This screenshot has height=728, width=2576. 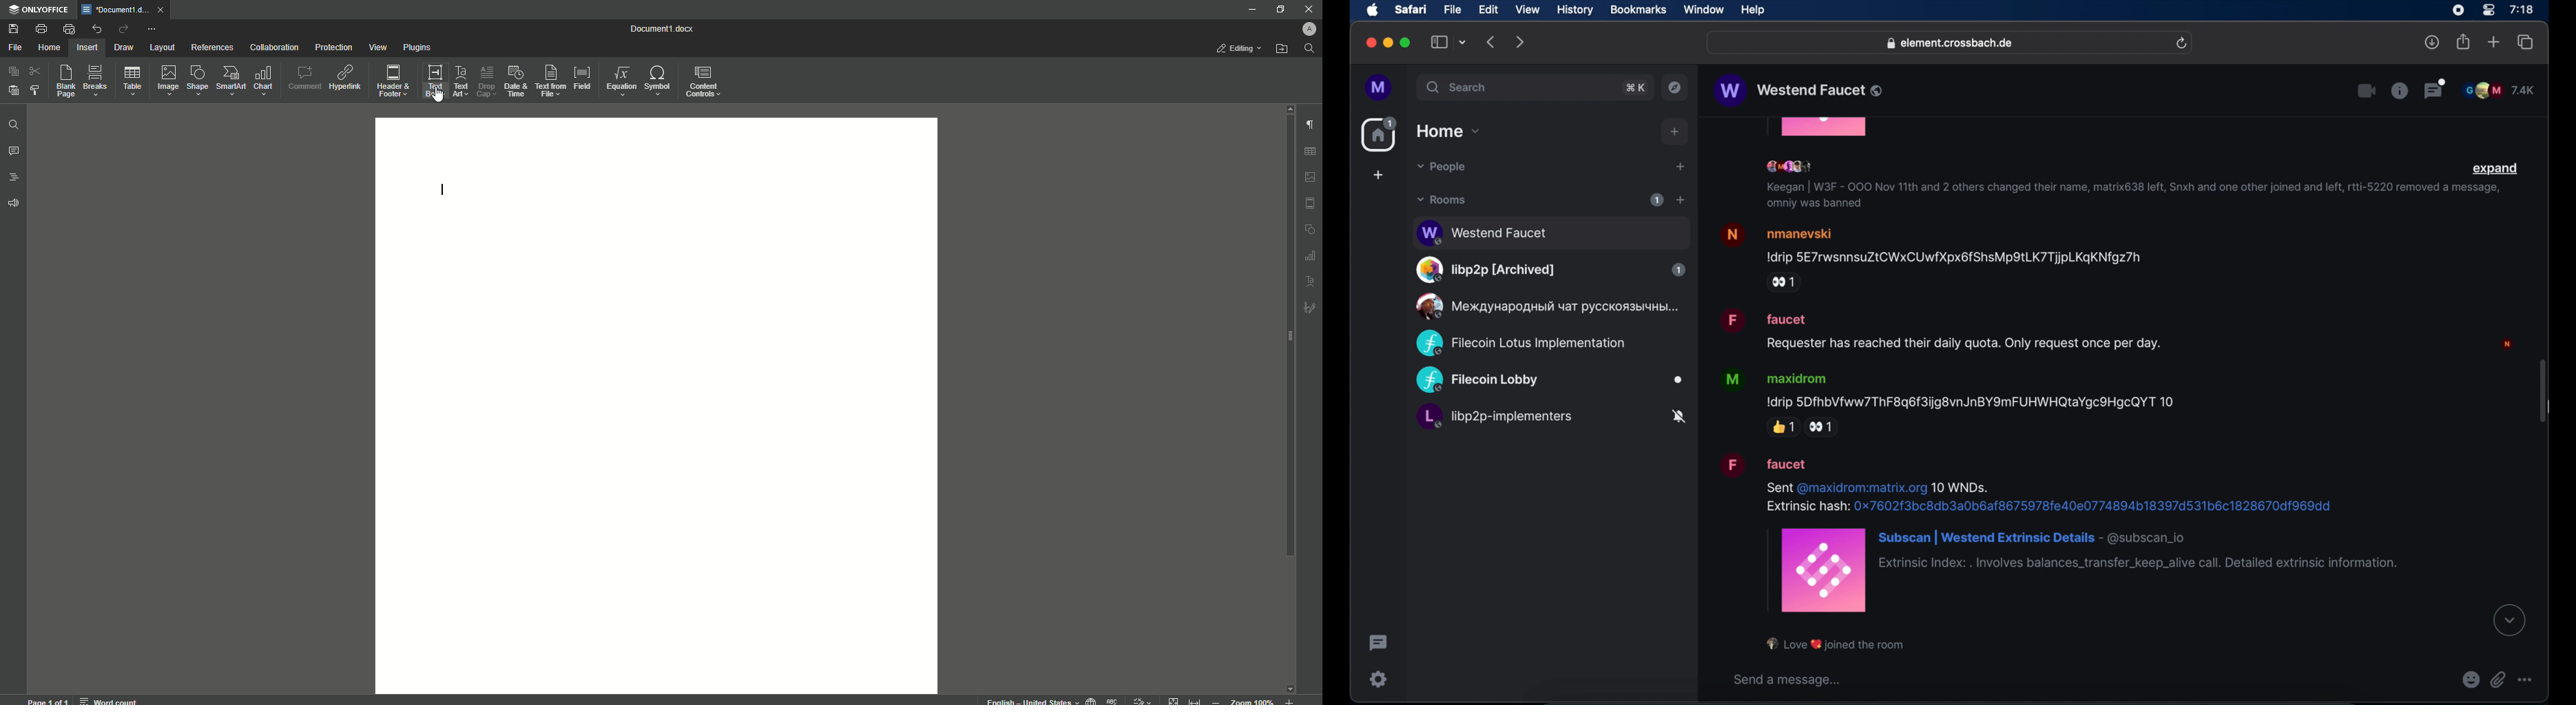 What do you see at coordinates (1953, 388) in the screenshot?
I see `message` at bounding box center [1953, 388].